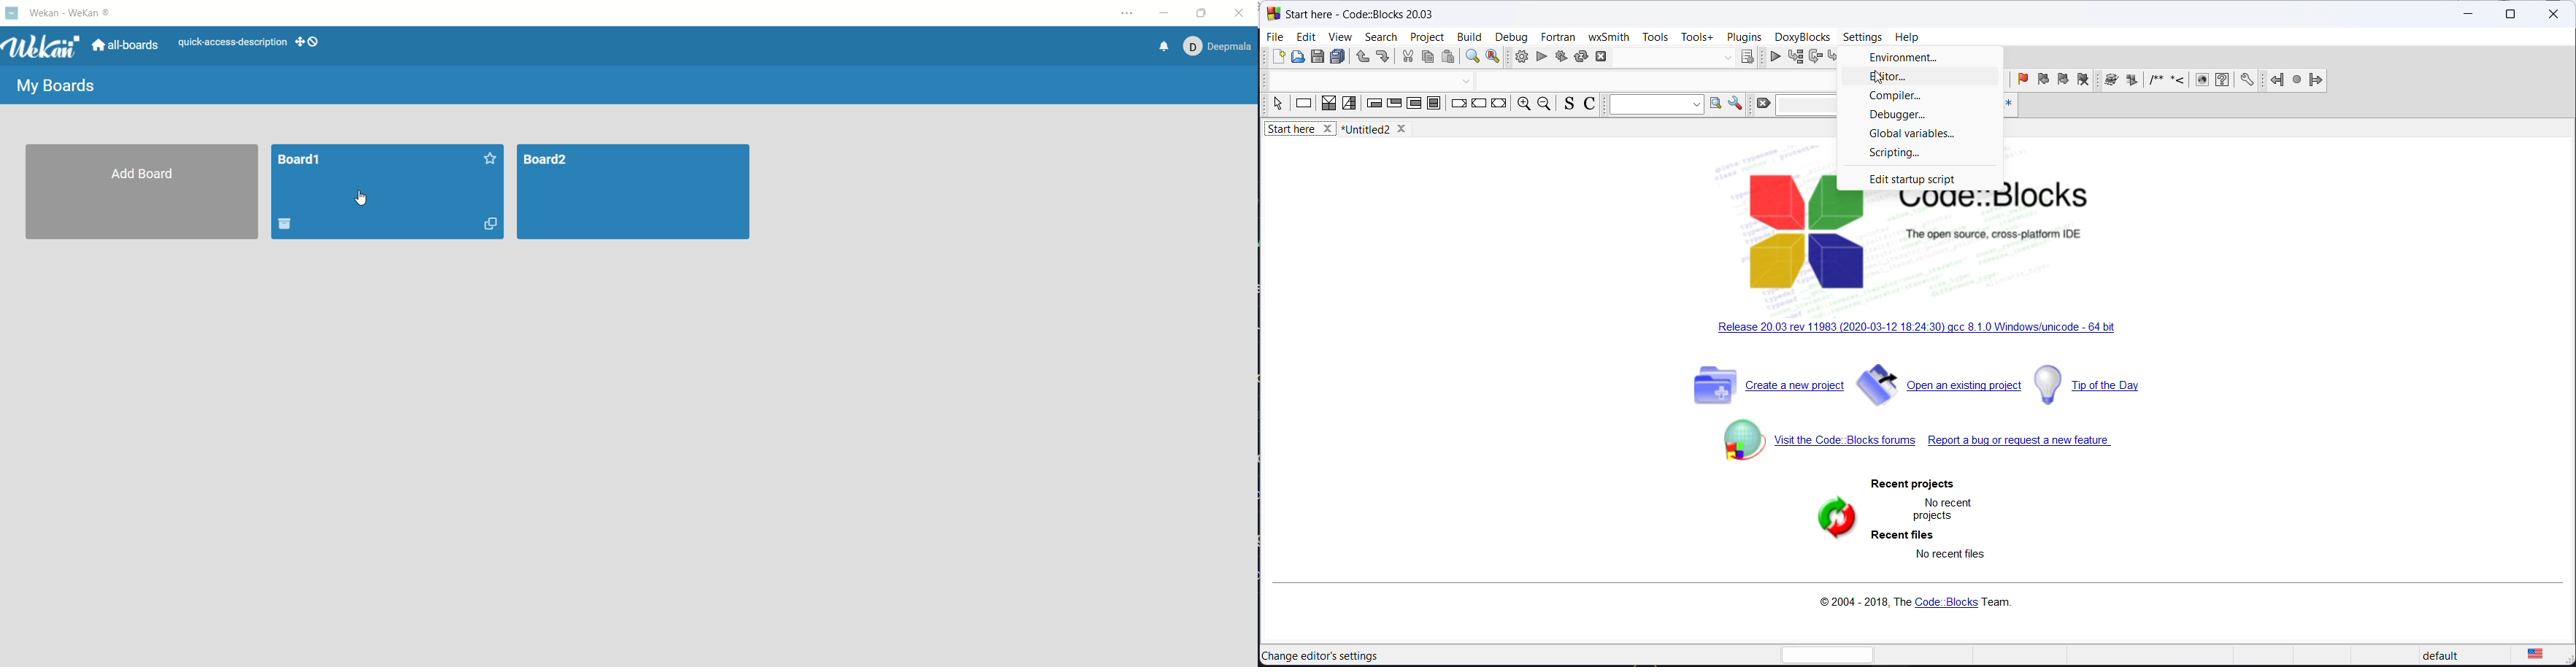 The width and height of the screenshot is (2576, 672). What do you see at coordinates (2154, 82) in the screenshot?
I see `icon` at bounding box center [2154, 82].